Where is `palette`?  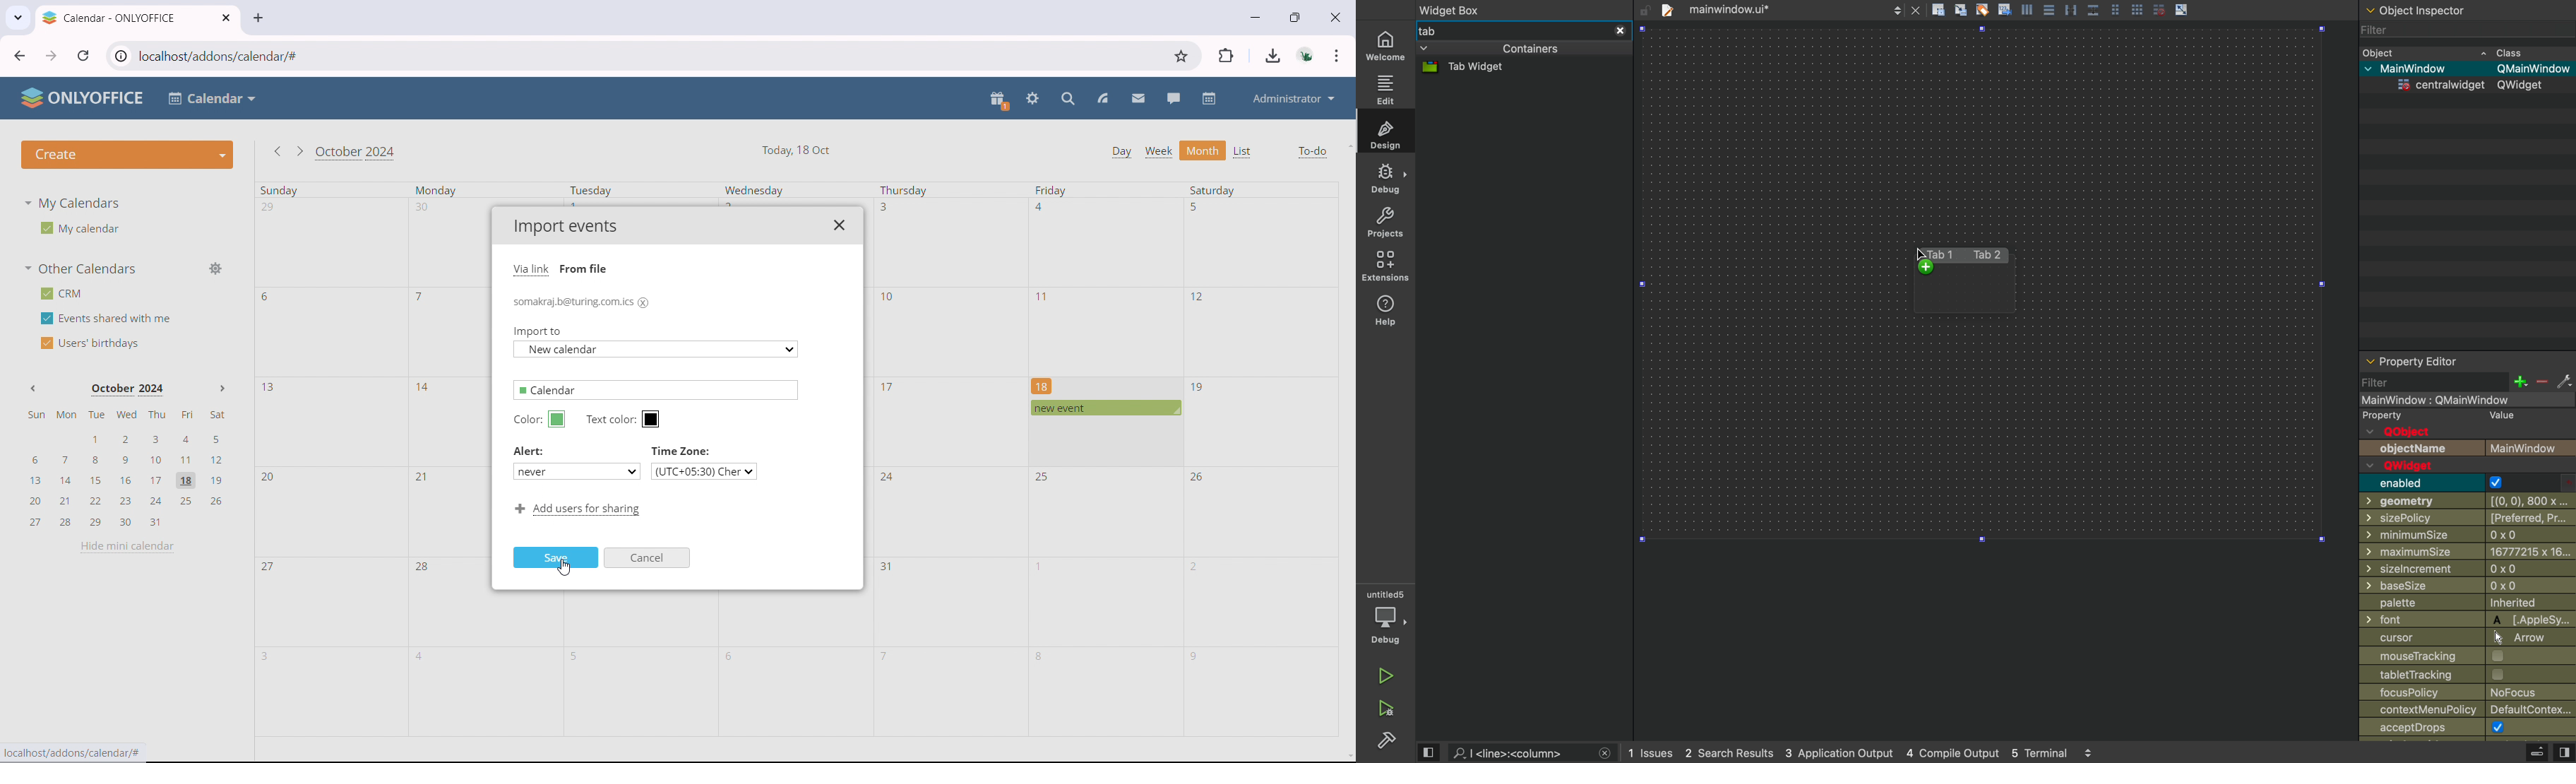
palette is located at coordinates (2464, 604).